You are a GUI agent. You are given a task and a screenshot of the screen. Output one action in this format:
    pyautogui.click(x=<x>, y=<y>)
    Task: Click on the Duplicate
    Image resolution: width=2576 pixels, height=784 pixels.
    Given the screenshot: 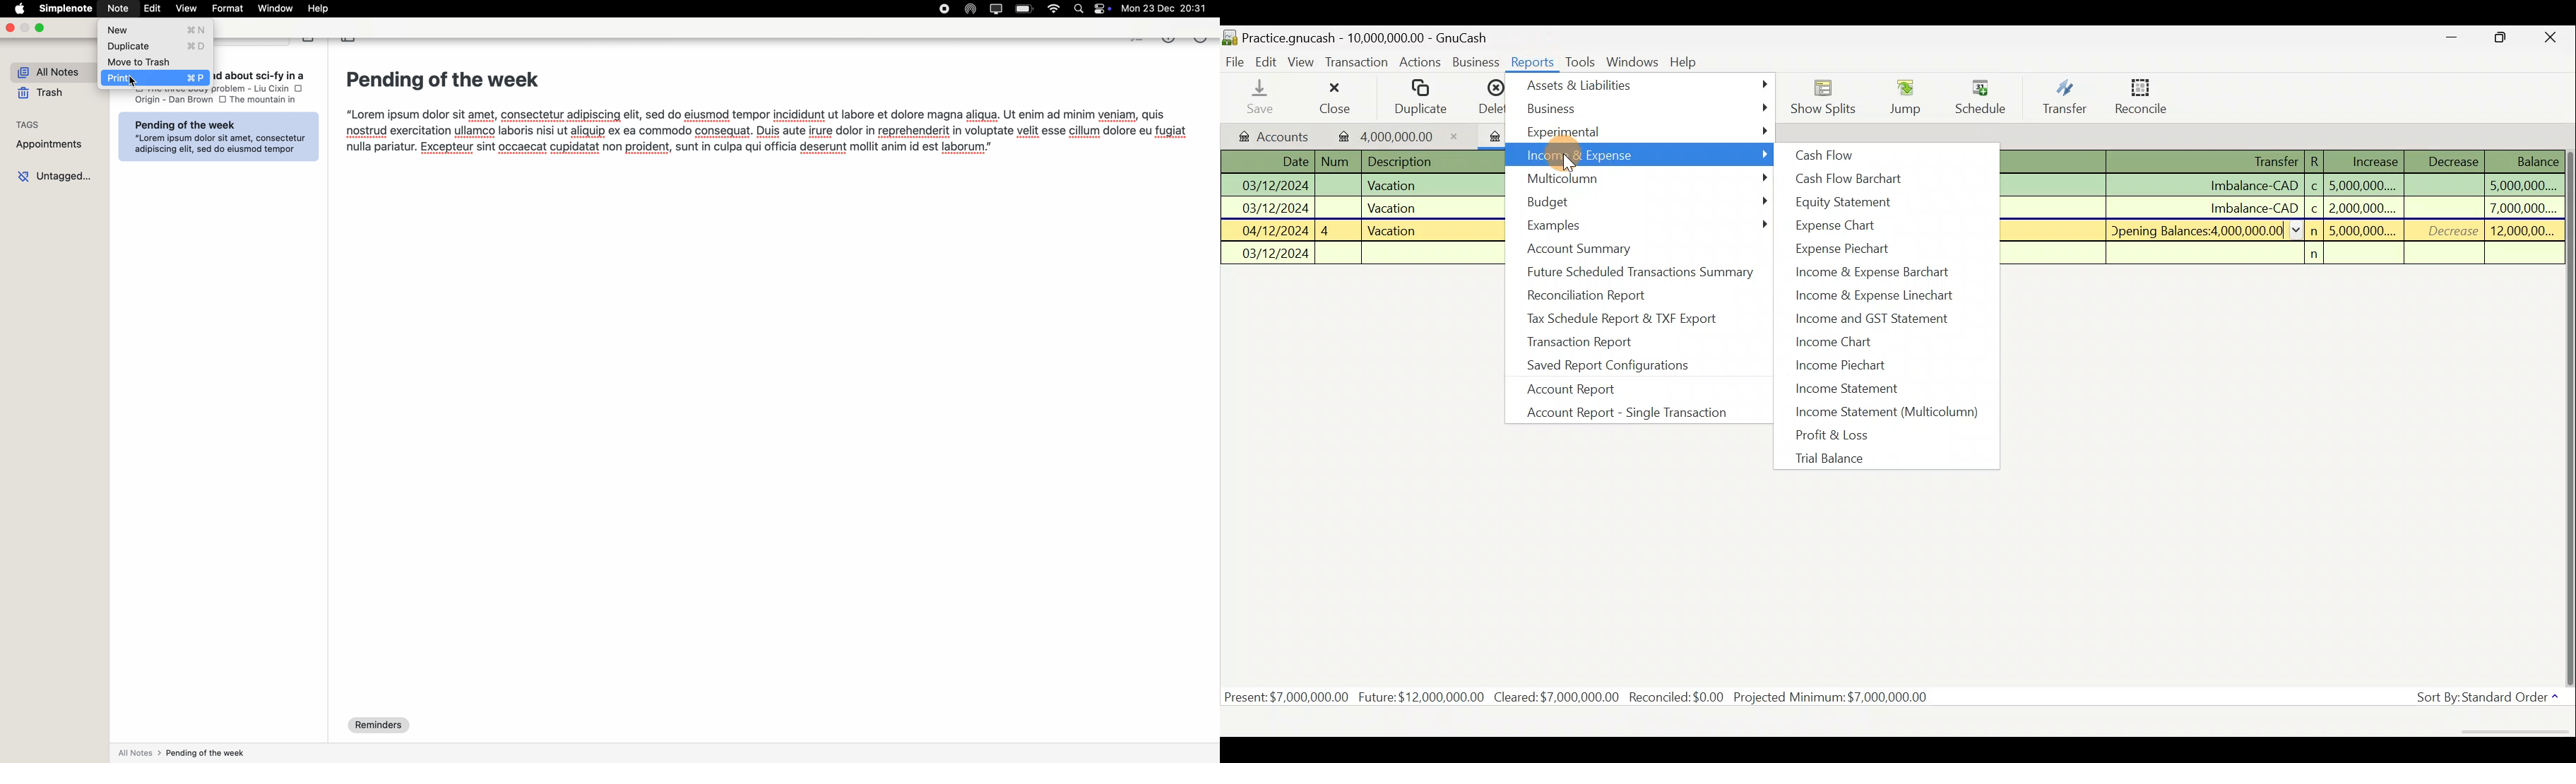 What is the action you would take?
    pyautogui.click(x=1418, y=97)
    